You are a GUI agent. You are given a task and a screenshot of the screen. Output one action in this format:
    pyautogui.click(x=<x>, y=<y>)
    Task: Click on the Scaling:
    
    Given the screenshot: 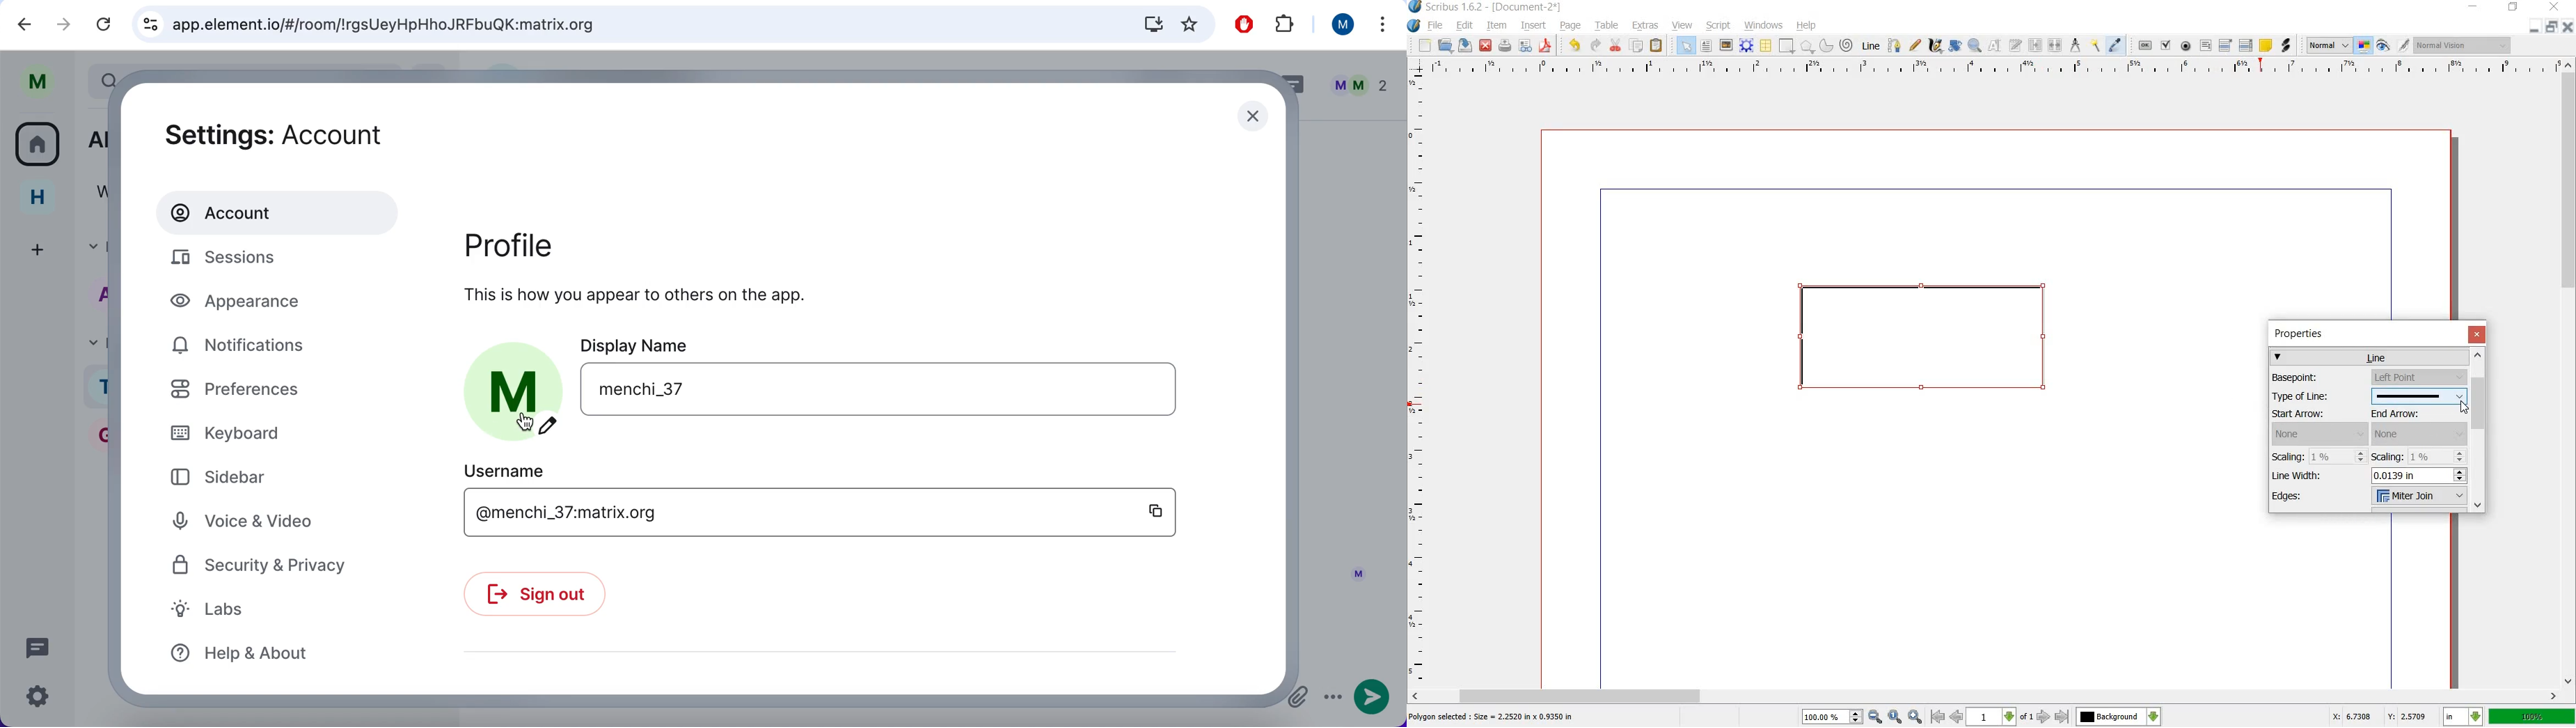 What is the action you would take?
    pyautogui.click(x=2388, y=456)
    